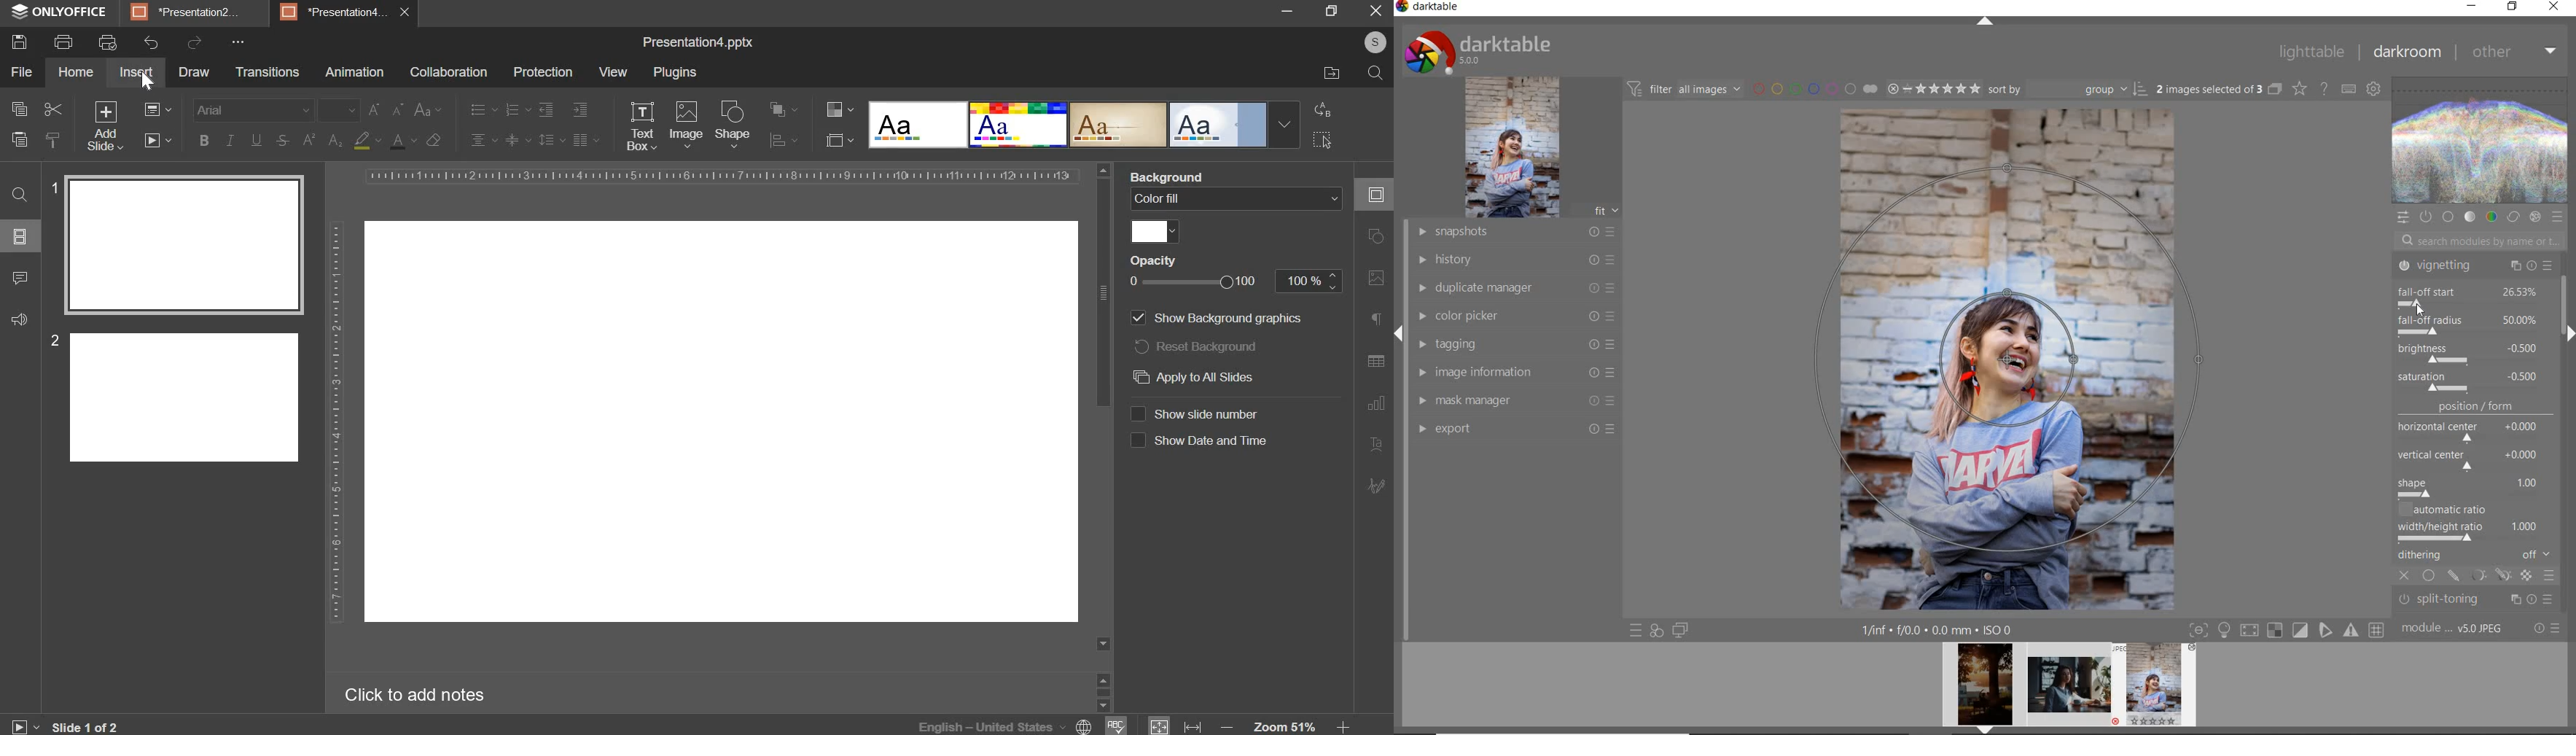 The height and width of the screenshot is (756, 2576). I want to click on filter by image color label, so click(1813, 88).